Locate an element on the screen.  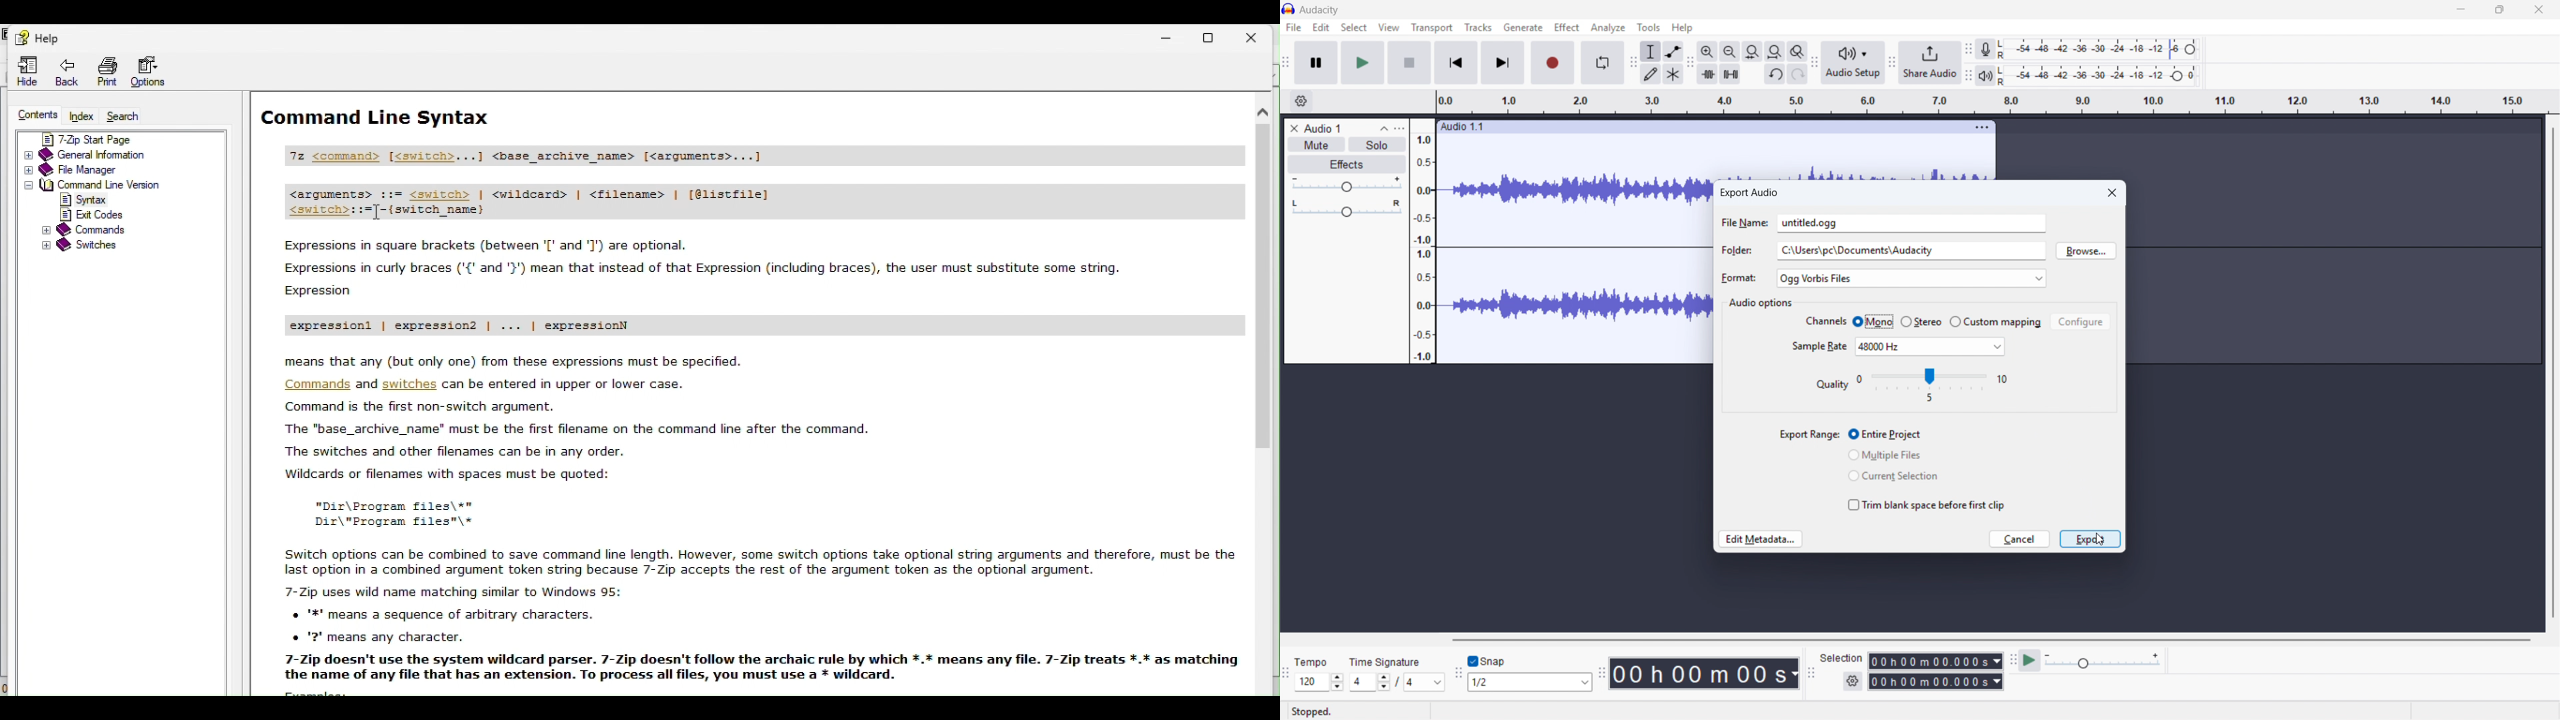
Trim blank space before first clip  is located at coordinates (1927, 501).